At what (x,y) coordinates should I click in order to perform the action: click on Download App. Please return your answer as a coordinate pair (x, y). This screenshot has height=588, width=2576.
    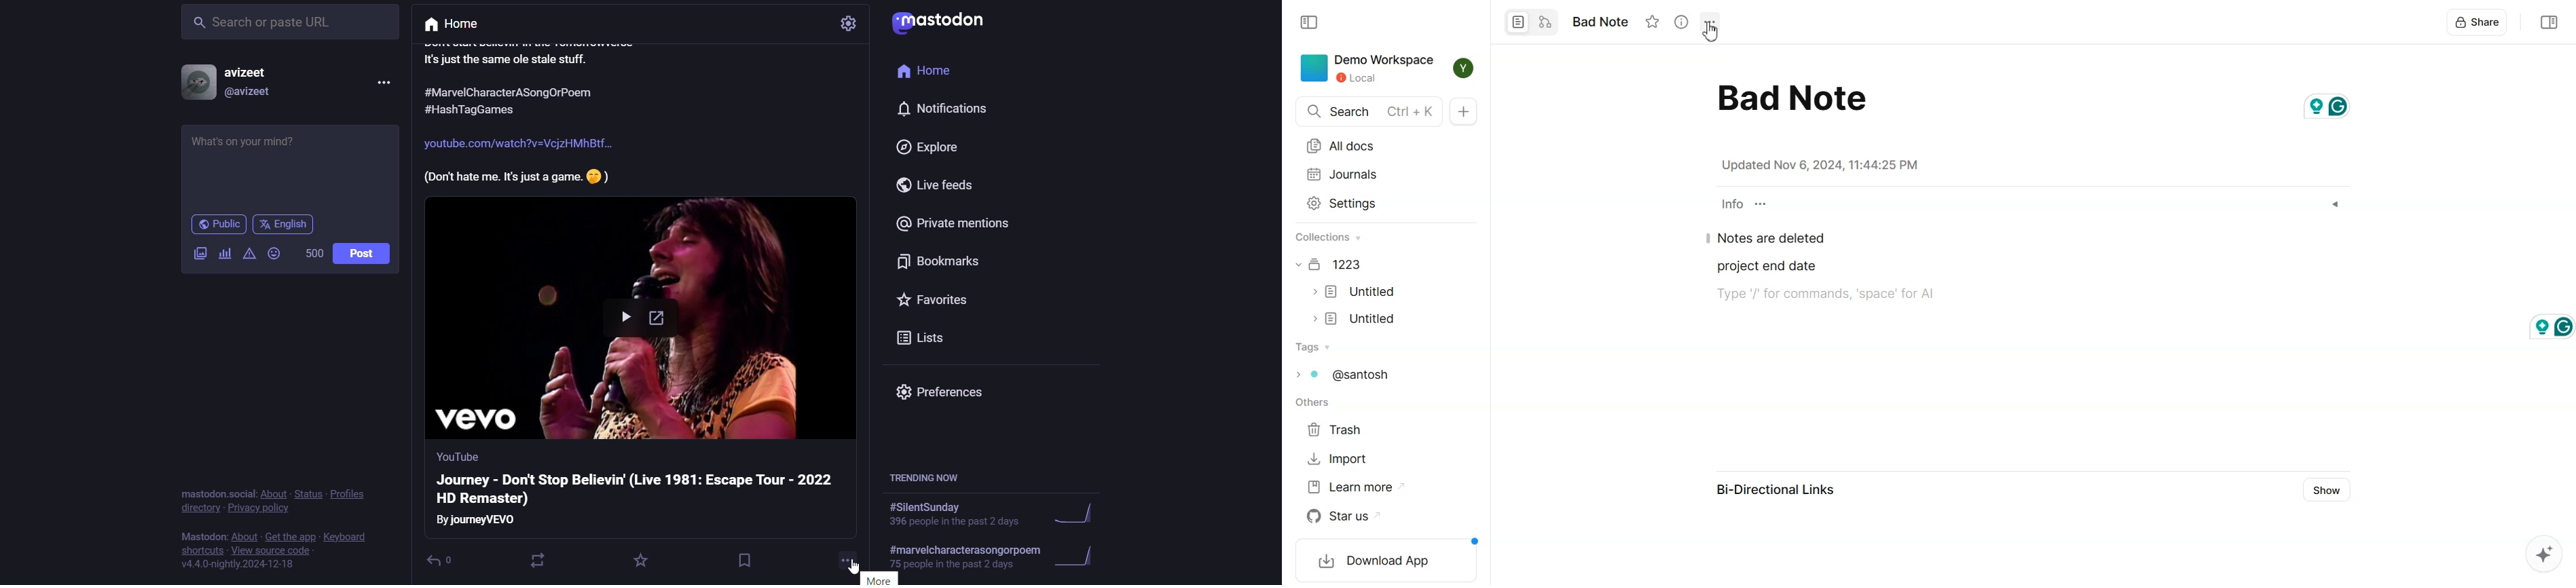
    Looking at the image, I should click on (1382, 561).